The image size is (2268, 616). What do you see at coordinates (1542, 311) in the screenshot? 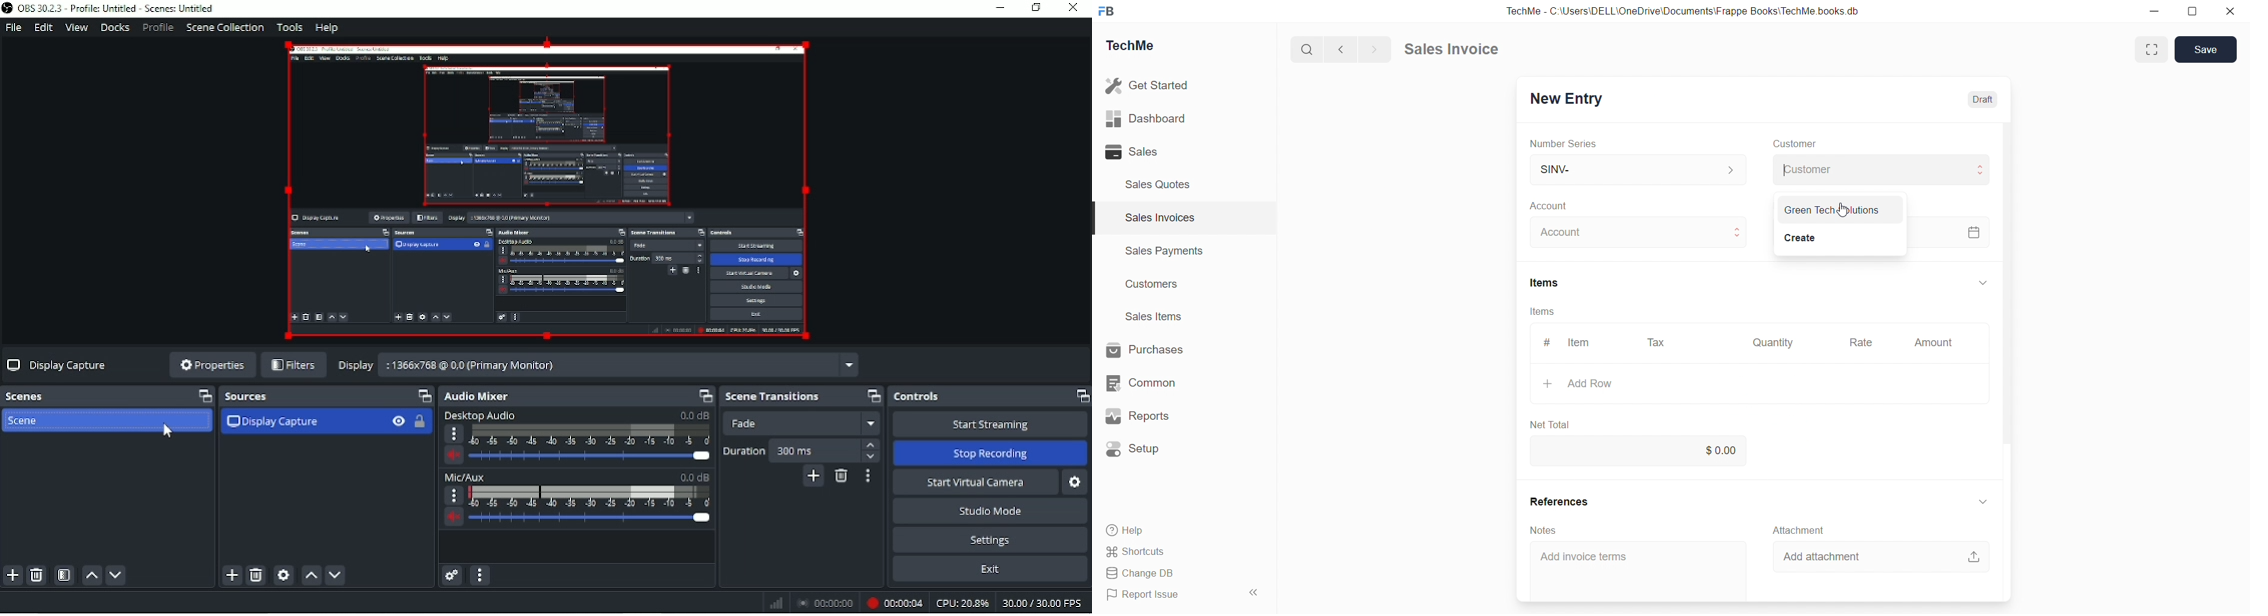
I see `Items` at bounding box center [1542, 311].